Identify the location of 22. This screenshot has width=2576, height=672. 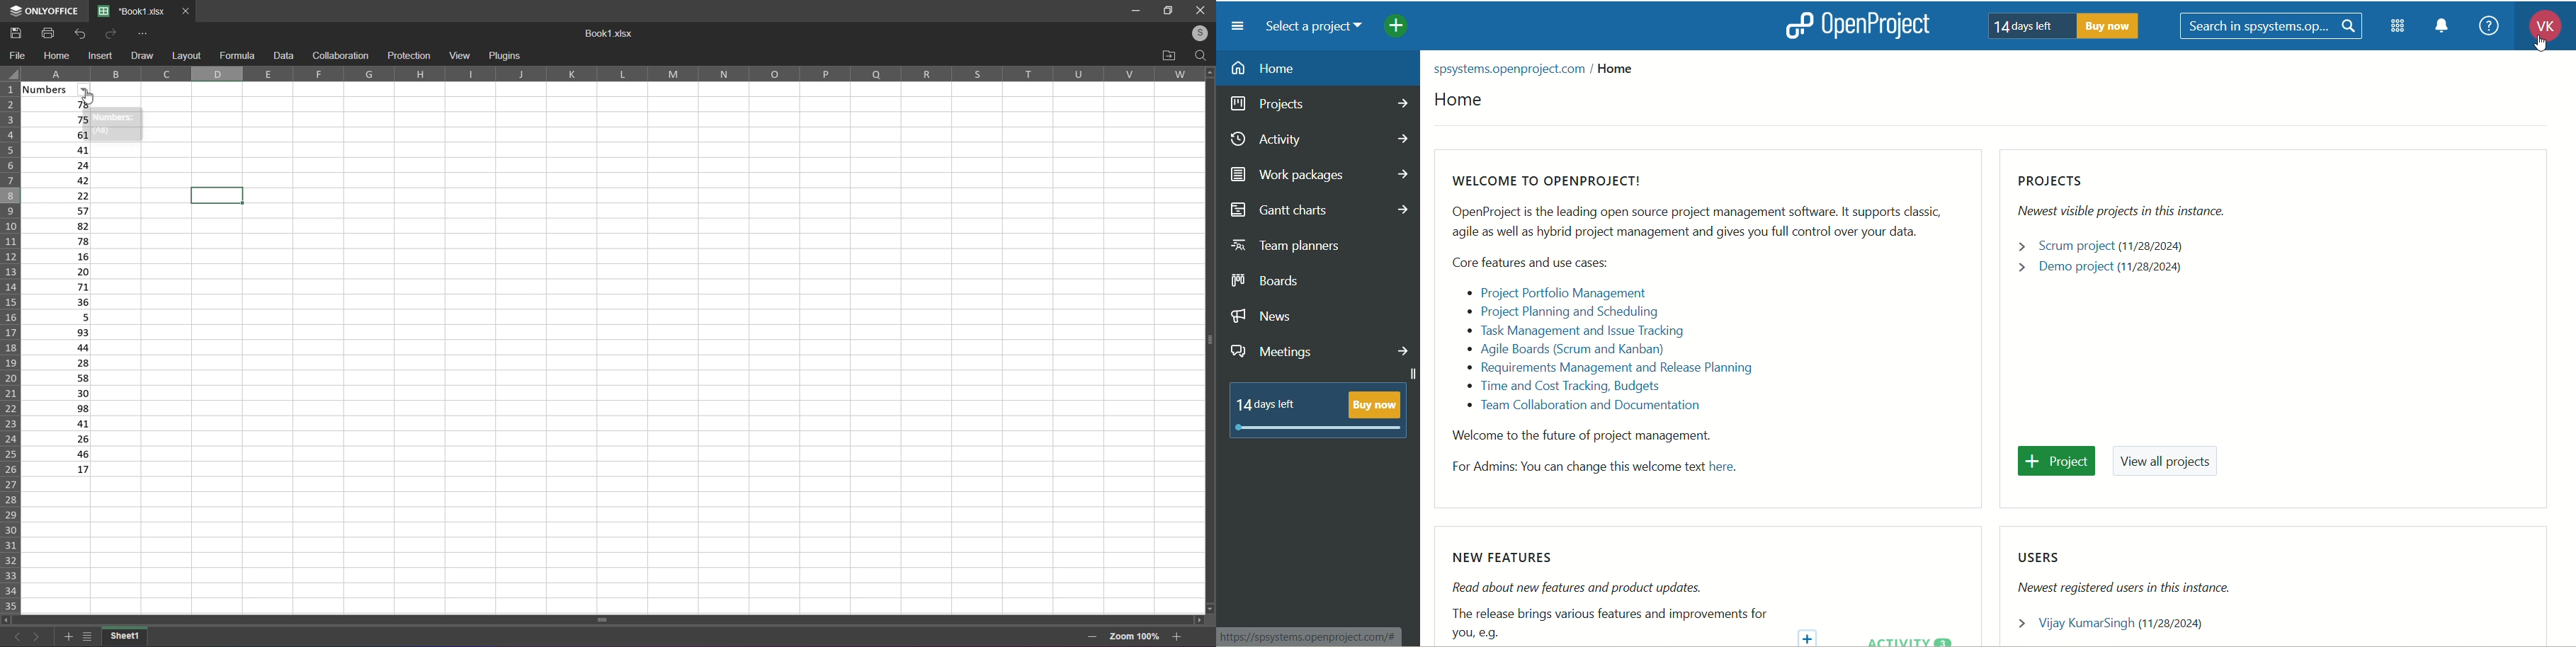
(60, 194).